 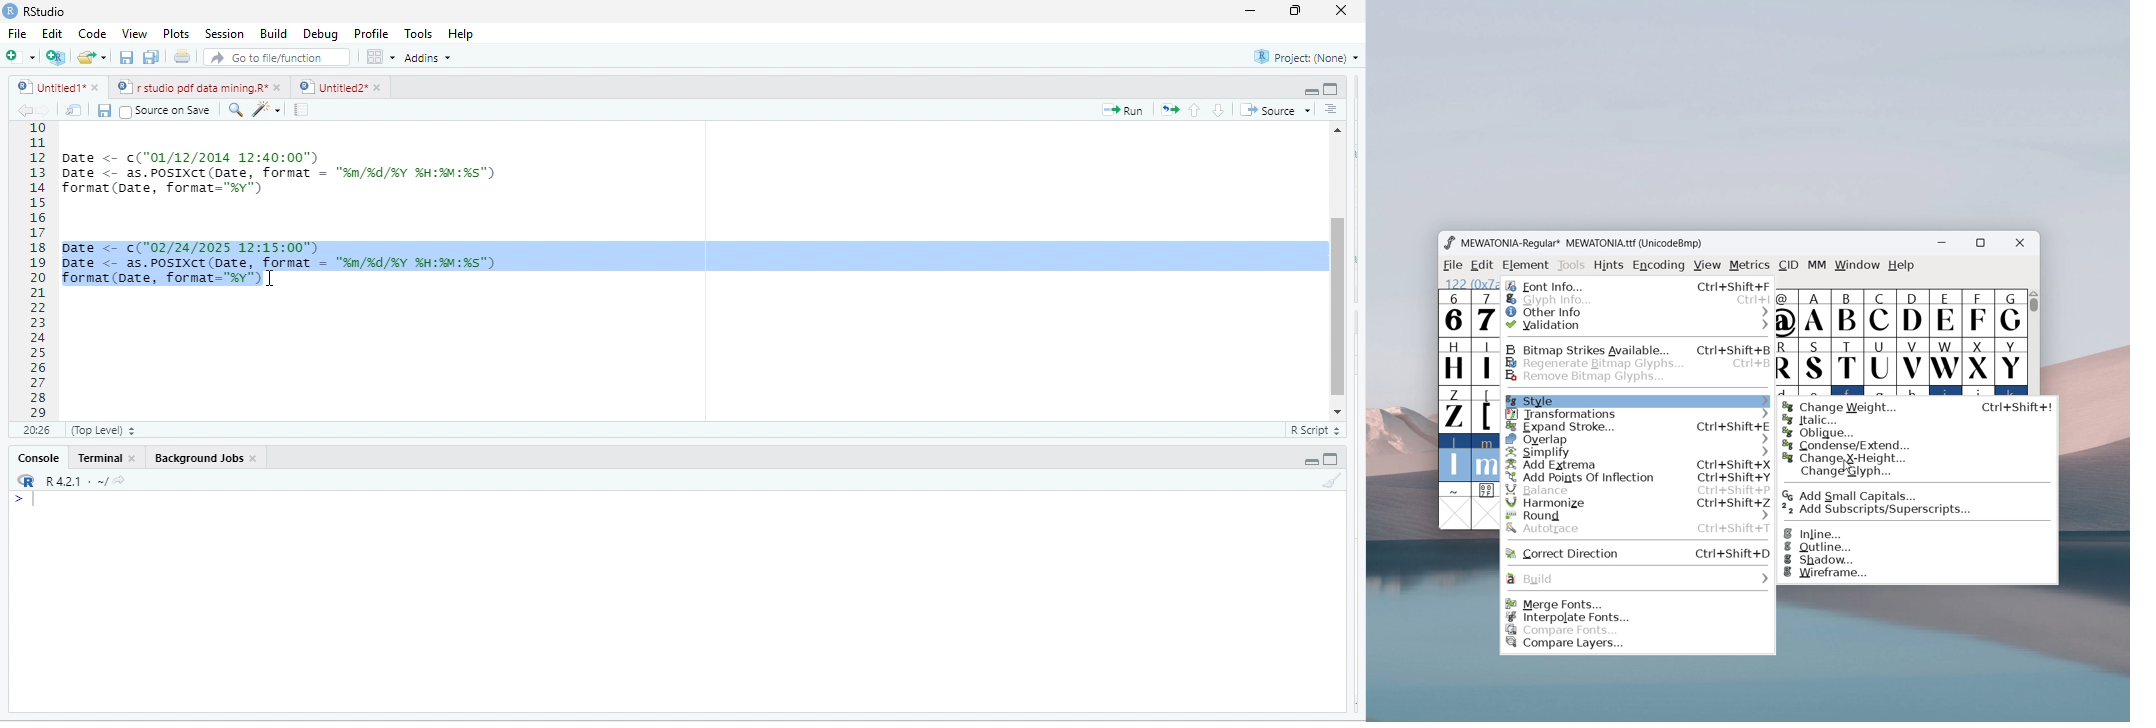 What do you see at coordinates (257, 461) in the screenshot?
I see `close` at bounding box center [257, 461].